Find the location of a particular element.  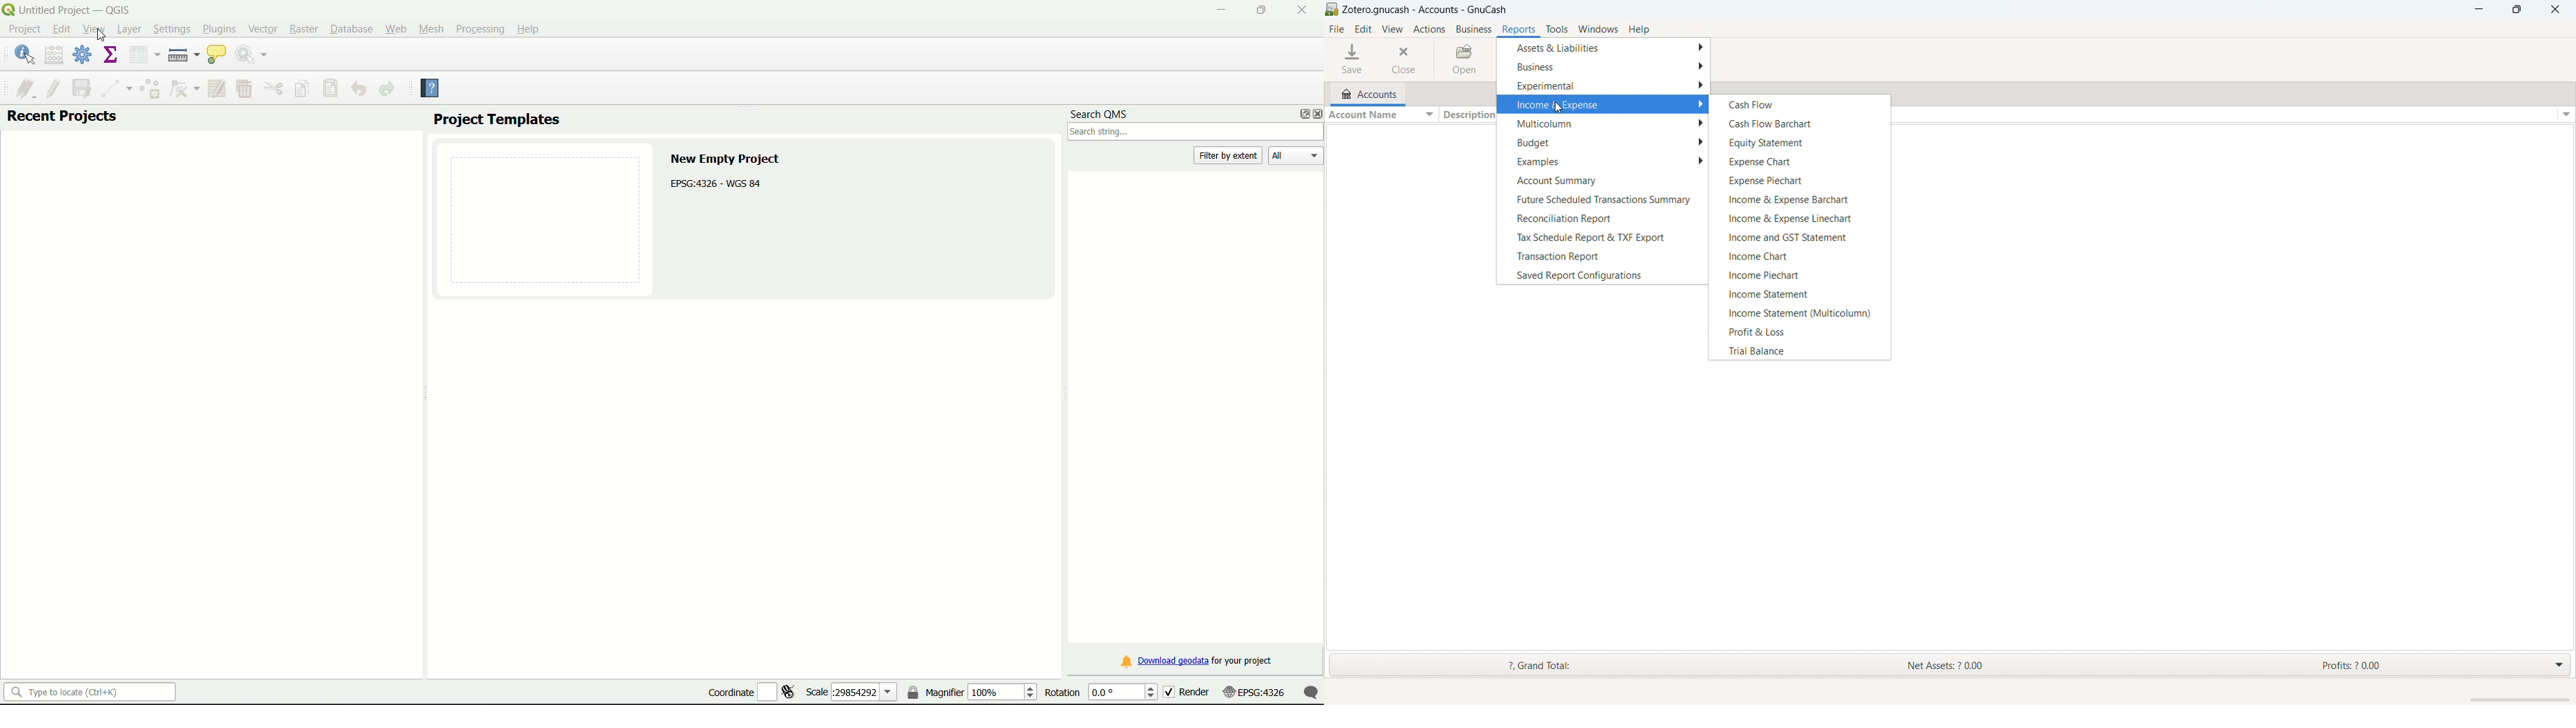

download link is located at coordinates (1196, 661).